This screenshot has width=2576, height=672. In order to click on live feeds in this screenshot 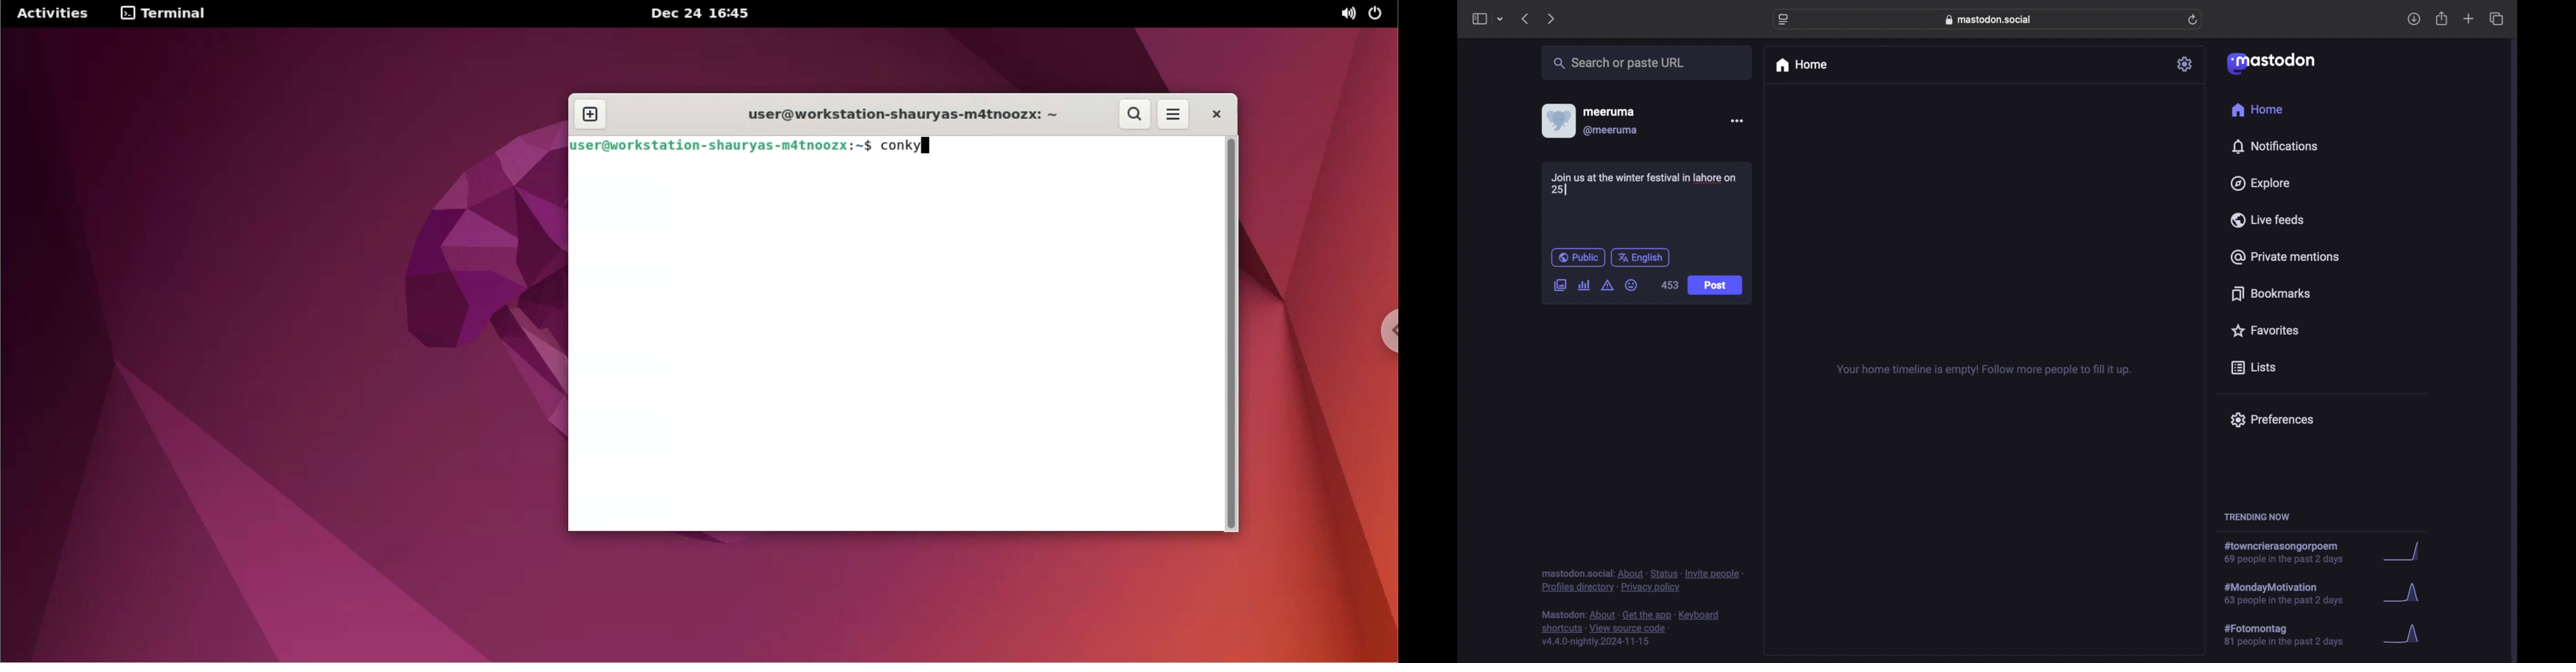, I will do `click(2269, 220)`.